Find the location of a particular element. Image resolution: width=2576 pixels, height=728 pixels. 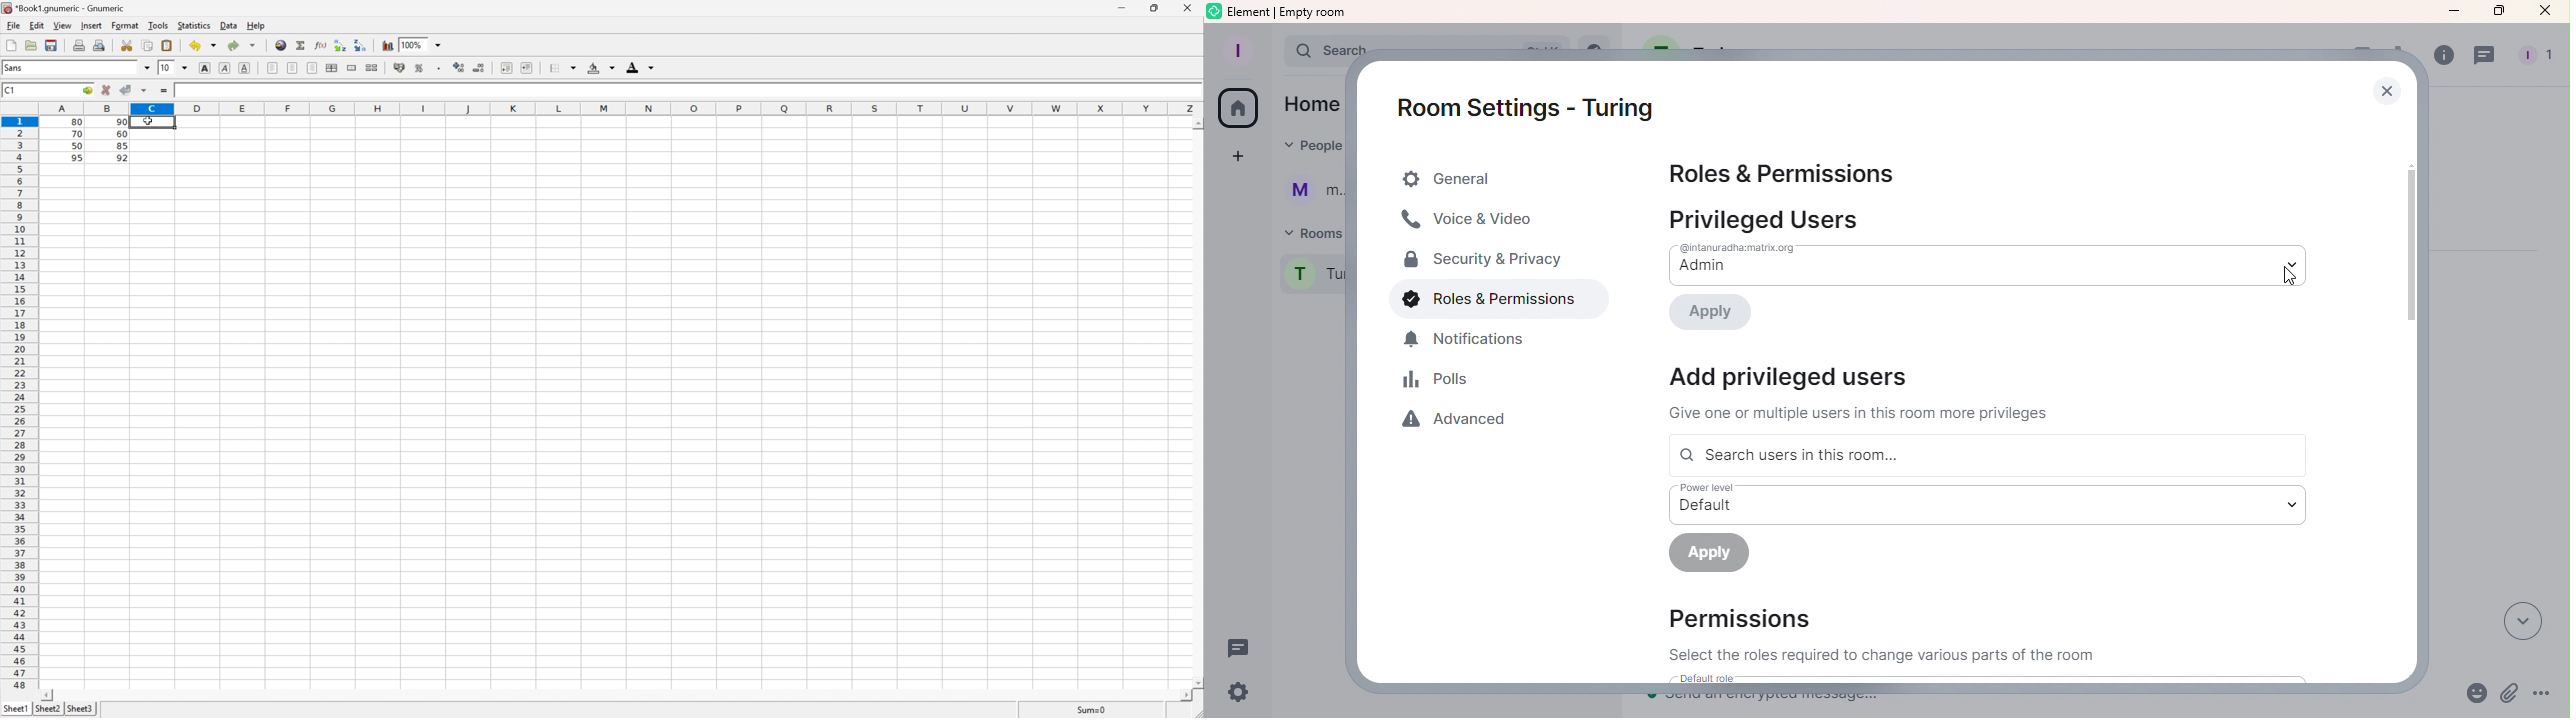

Merge ranges of cells is located at coordinates (352, 68).